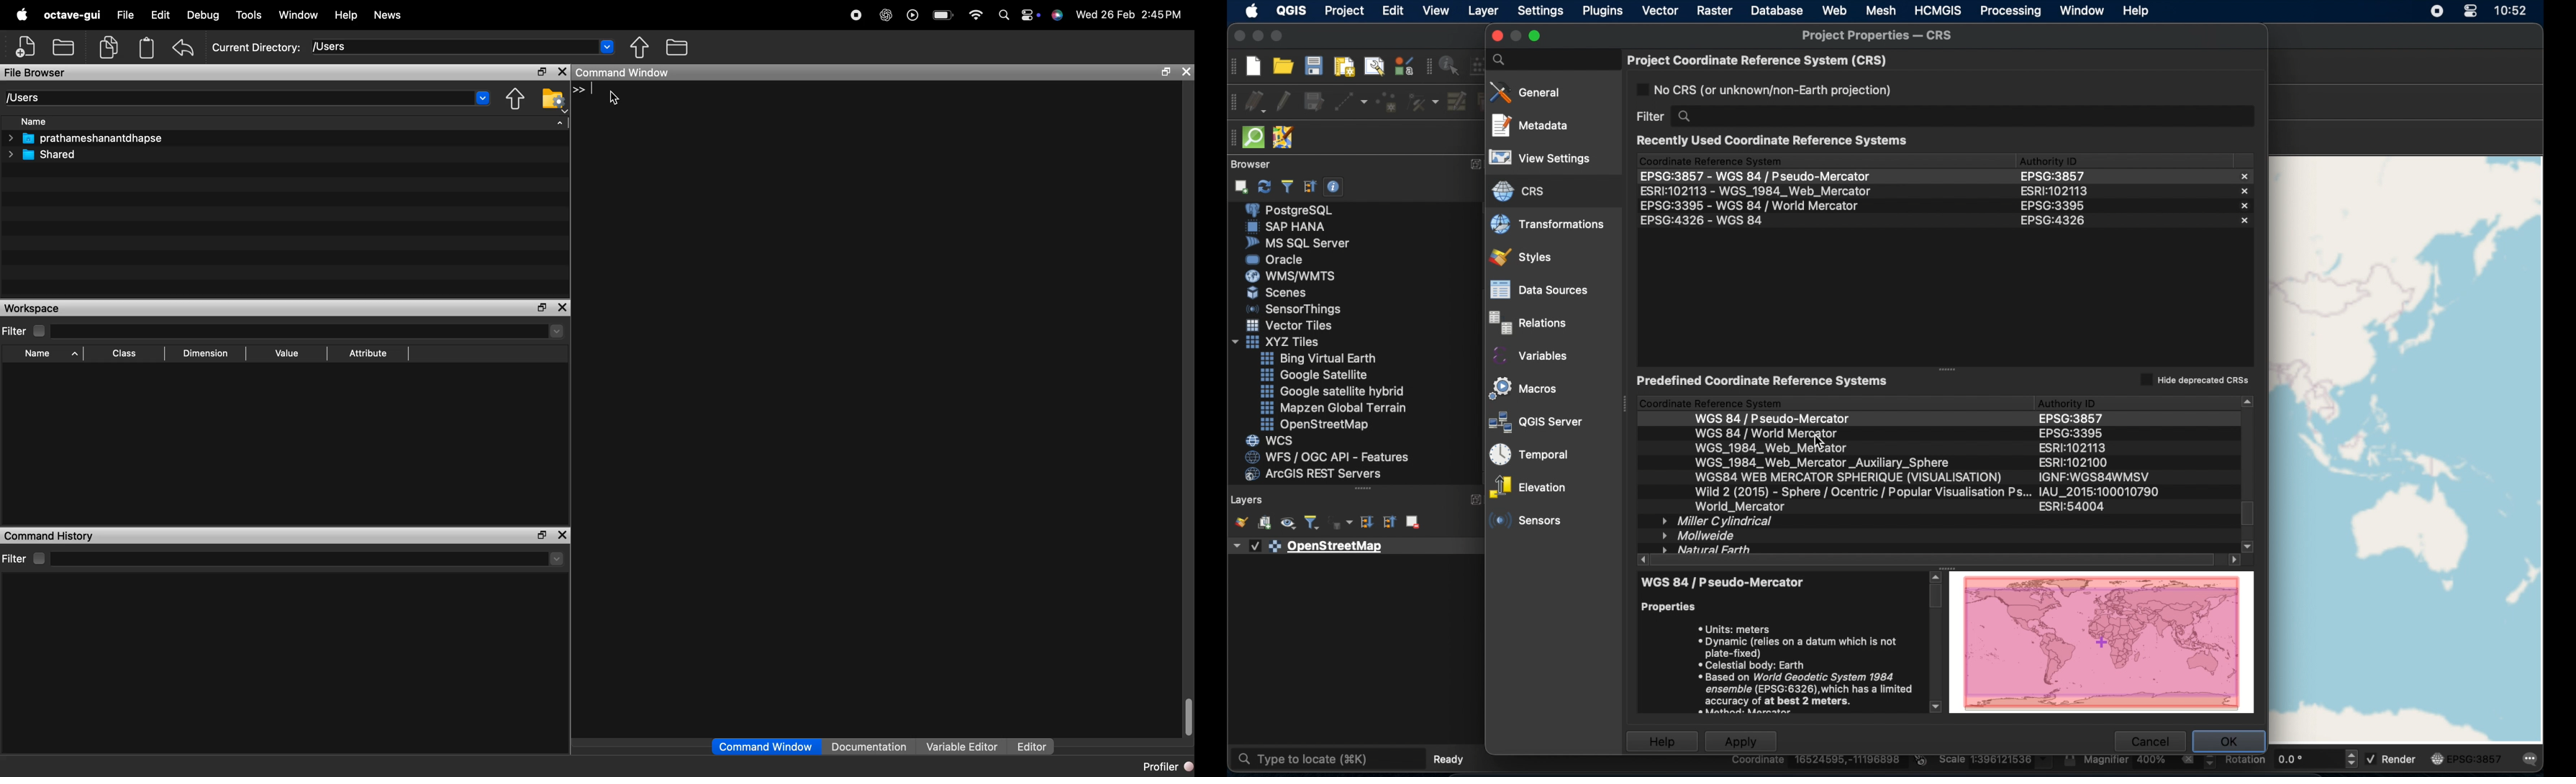  What do you see at coordinates (2104, 643) in the screenshot?
I see `preview` at bounding box center [2104, 643].